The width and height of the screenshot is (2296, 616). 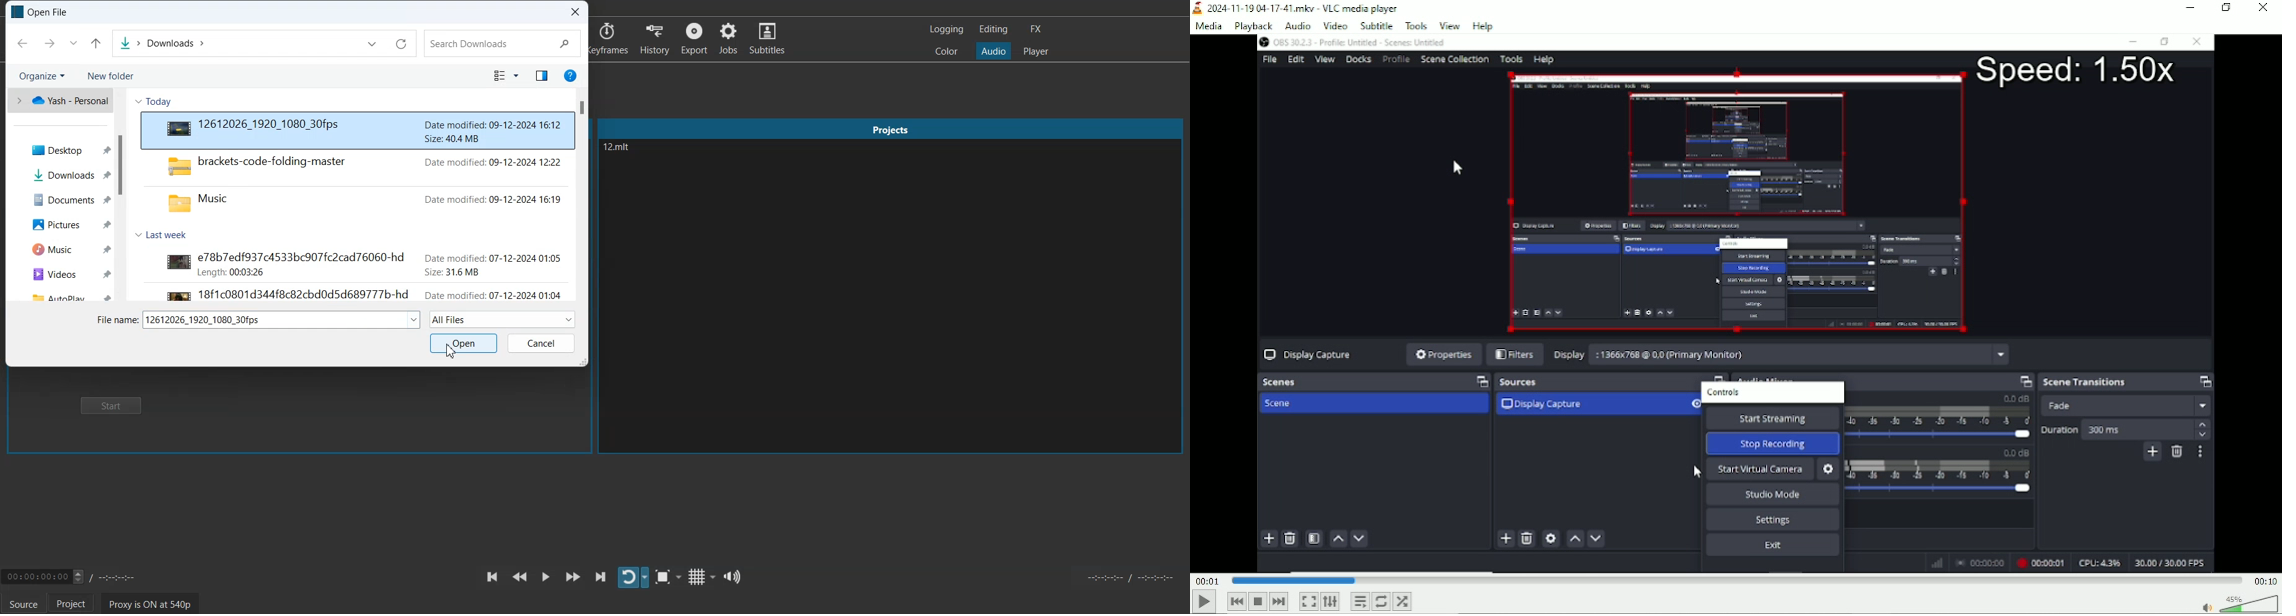 I want to click on Music, so click(x=61, y=248).